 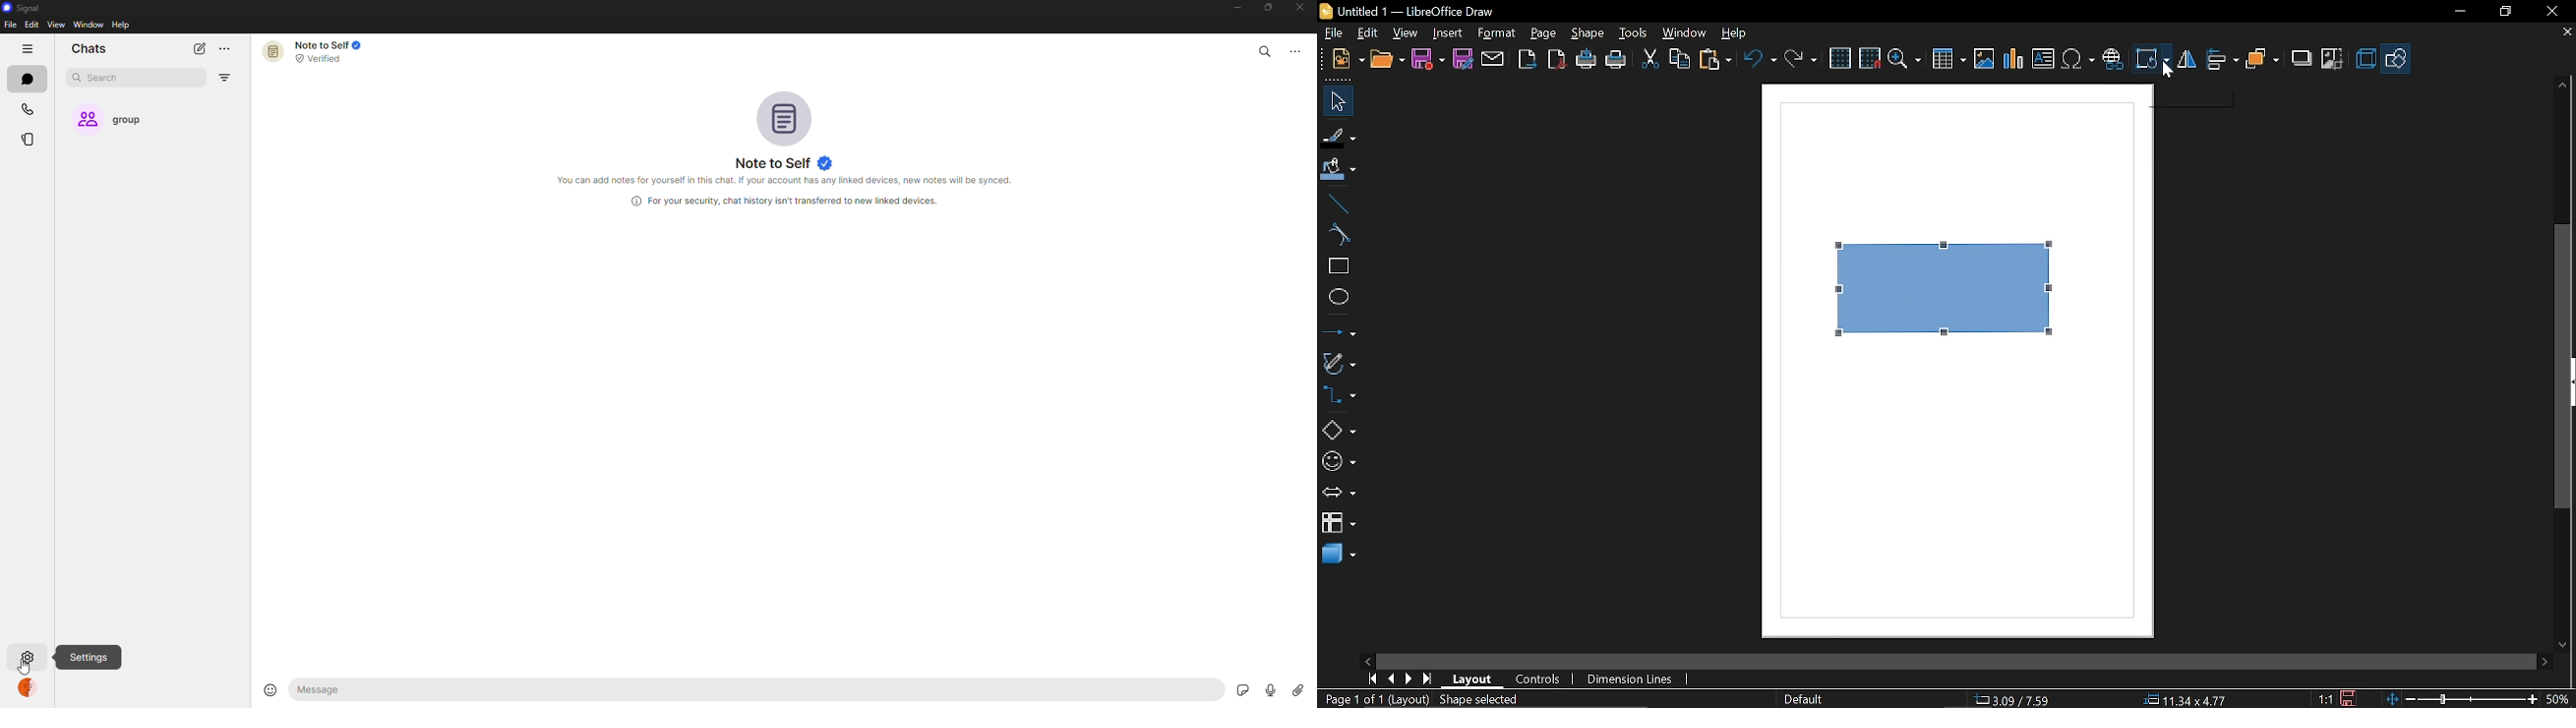 What do you see at coordinates (1342, 60) in the screenshot?
I see `New` at bounding box center [1342, 60].